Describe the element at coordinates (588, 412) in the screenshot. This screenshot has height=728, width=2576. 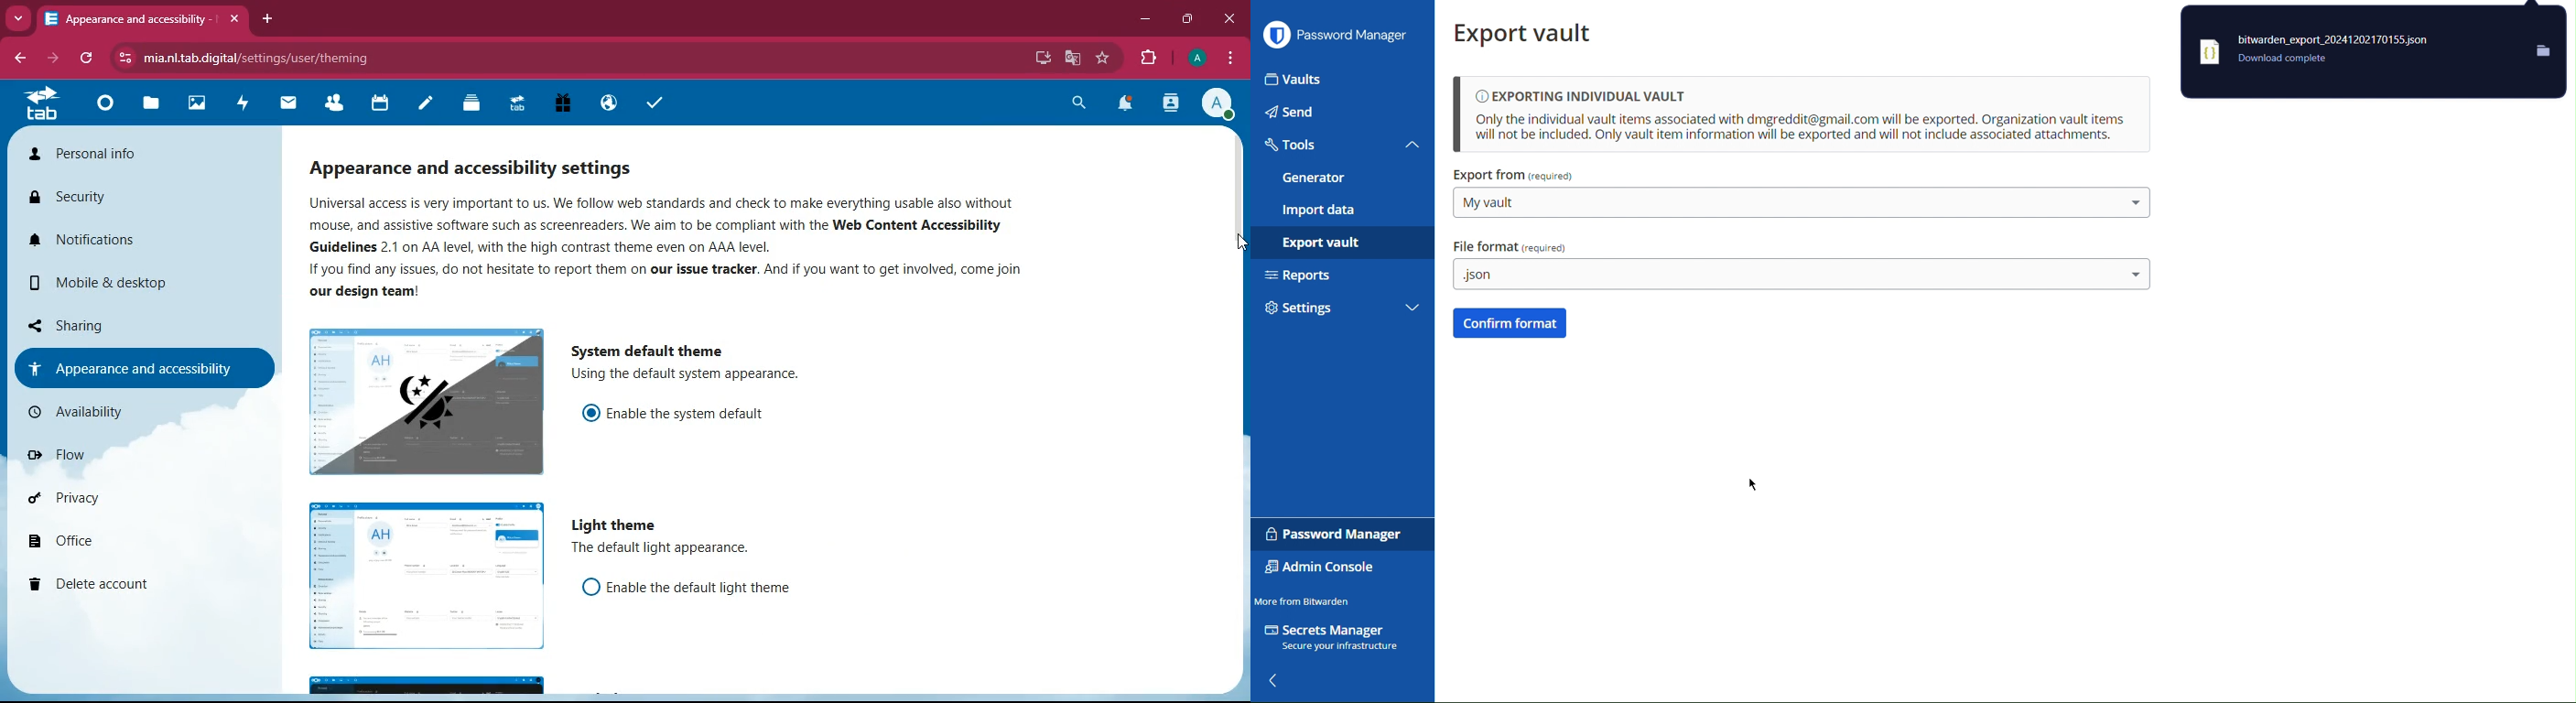
I see `on/off button` at that location.